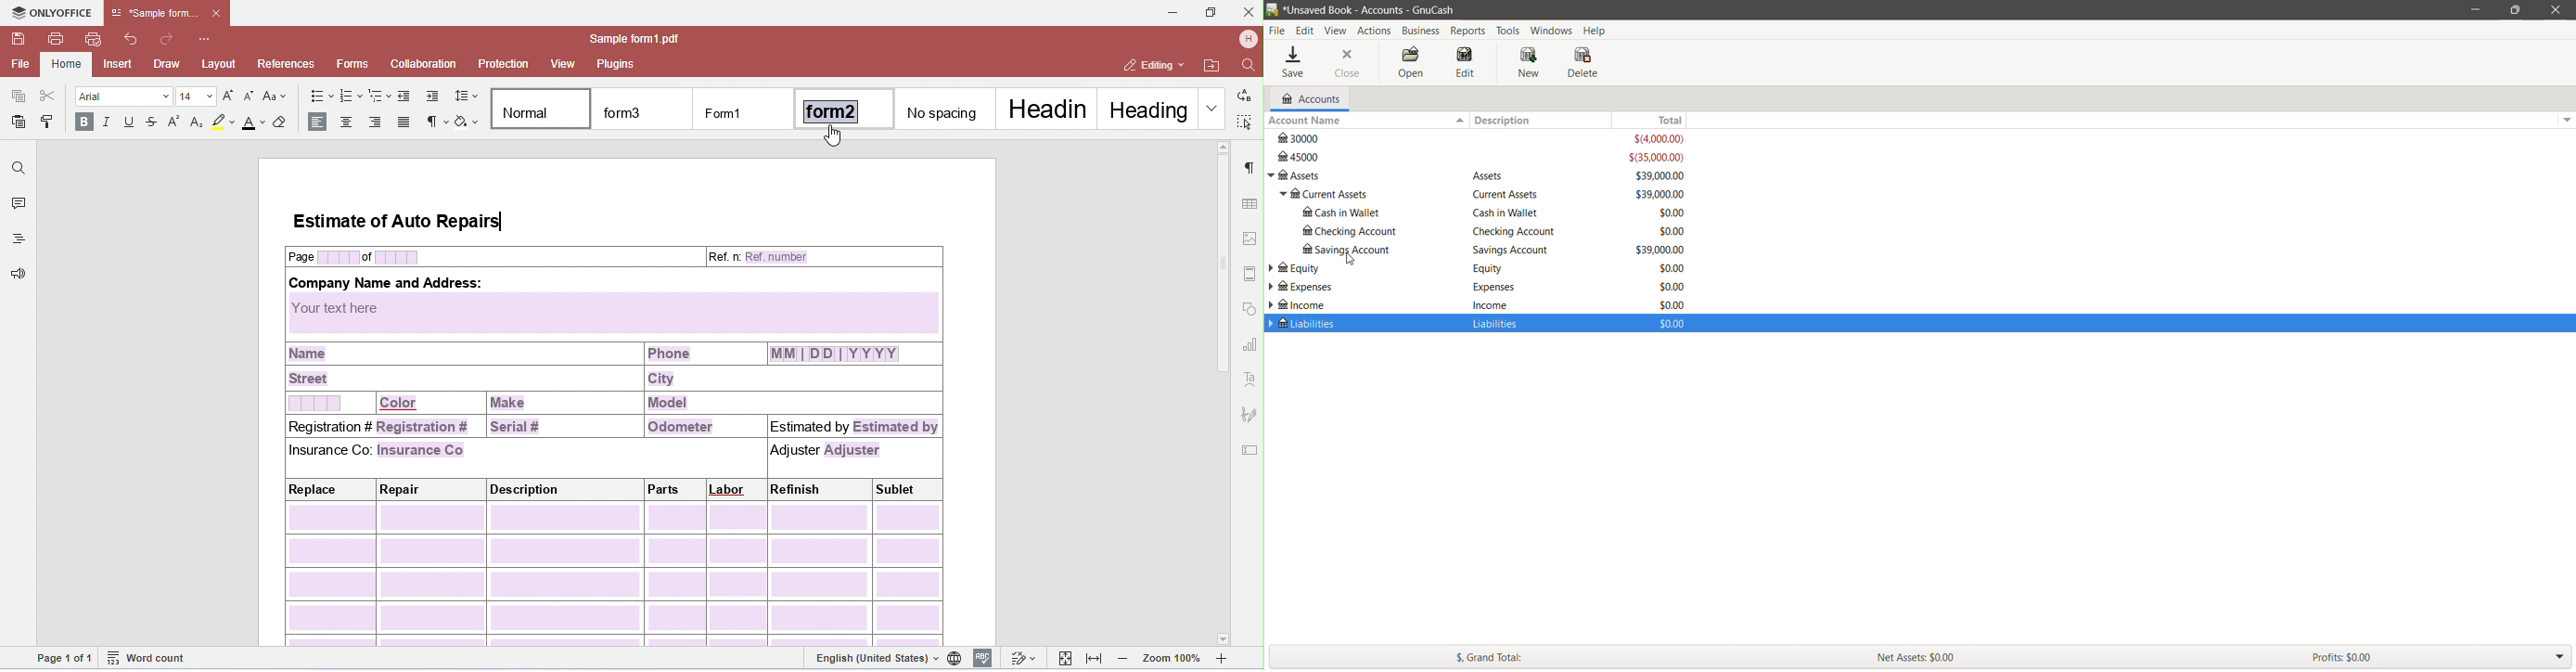 This screenshot has width=2576, height=672. What do you see at coordinates (2086, 119) in the screenshot?
I see `Total` at bounding box center [2086, 119].